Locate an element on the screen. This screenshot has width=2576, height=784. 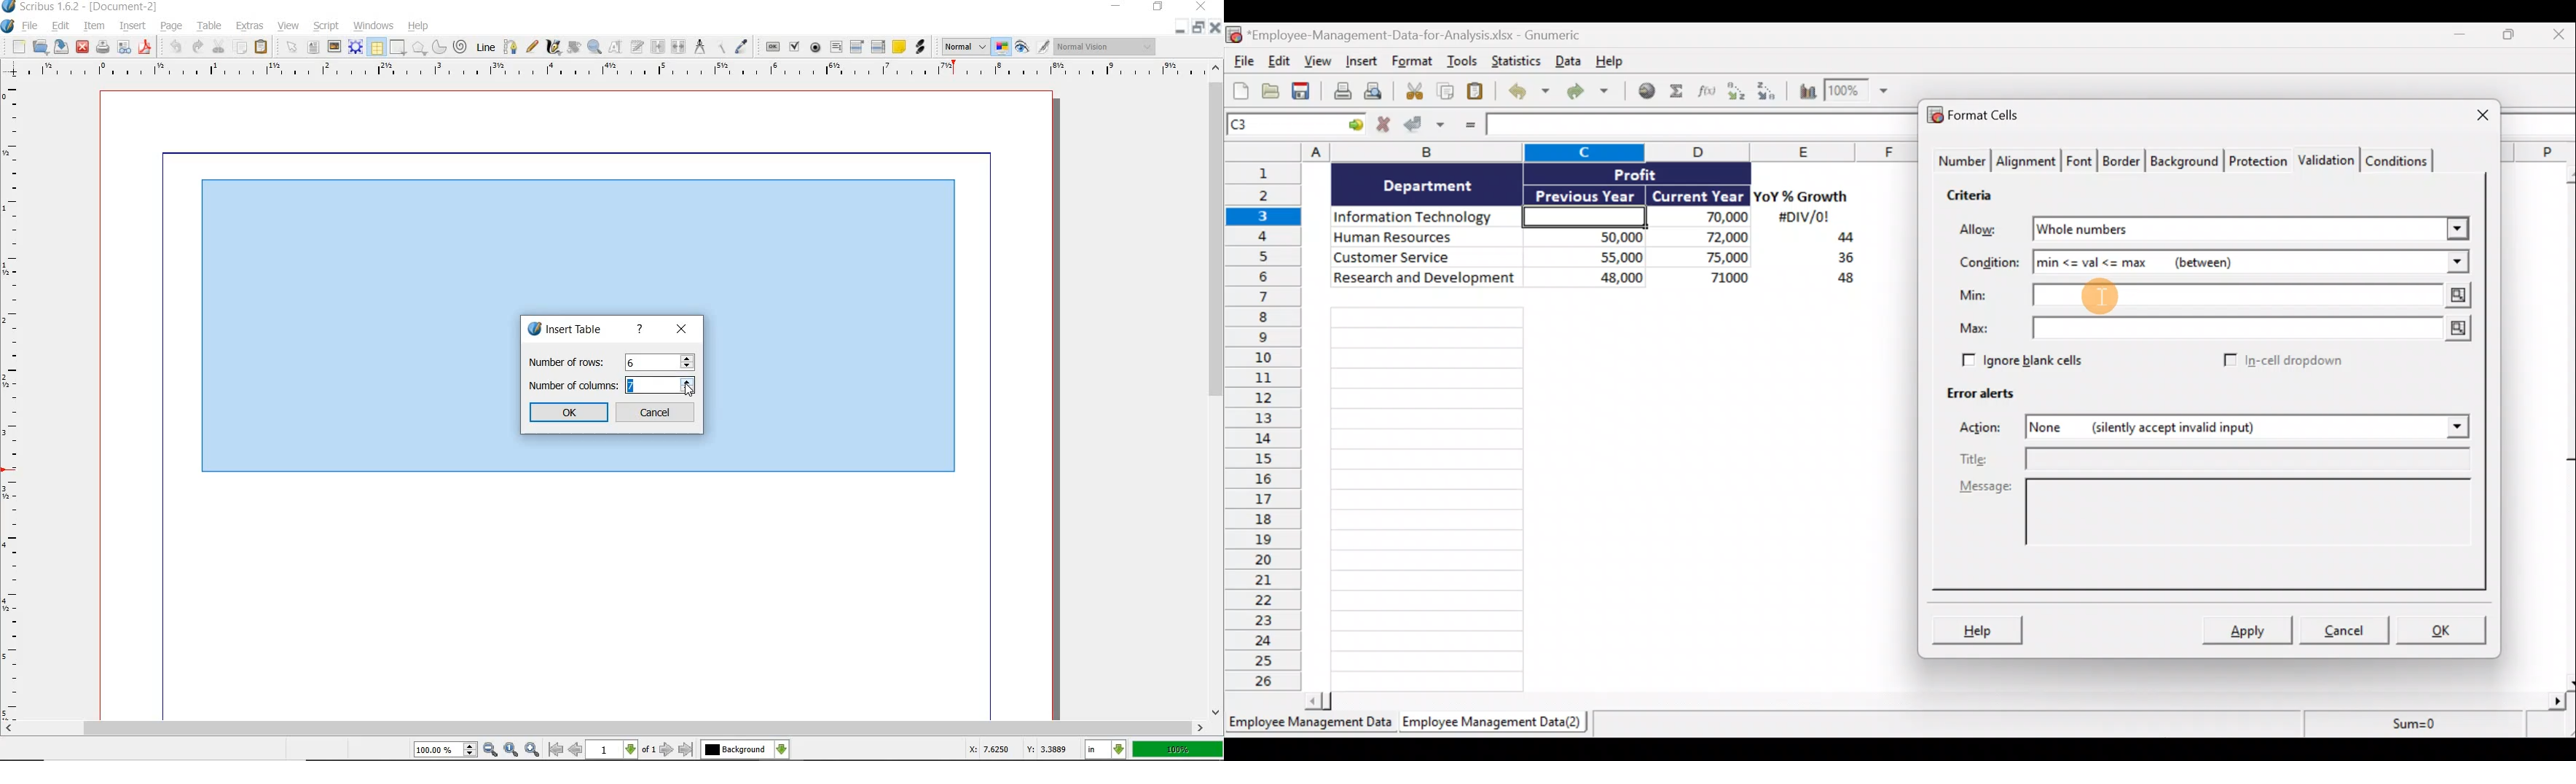
edit frame with story editor is located at coordinates (635, 48).